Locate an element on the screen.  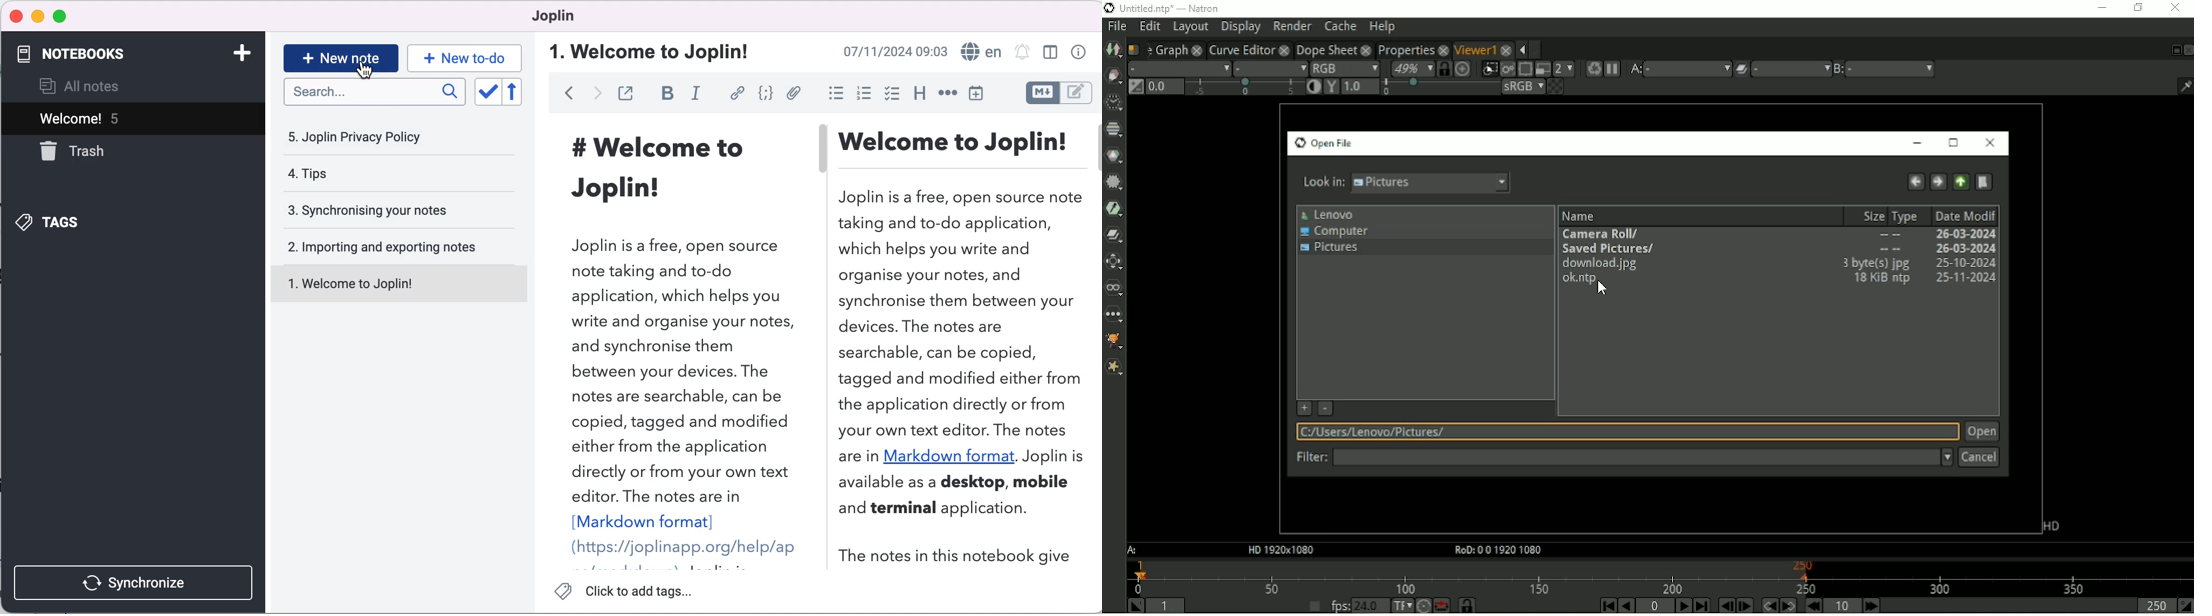
Turbo mode is located at coordinates (1423, 605).